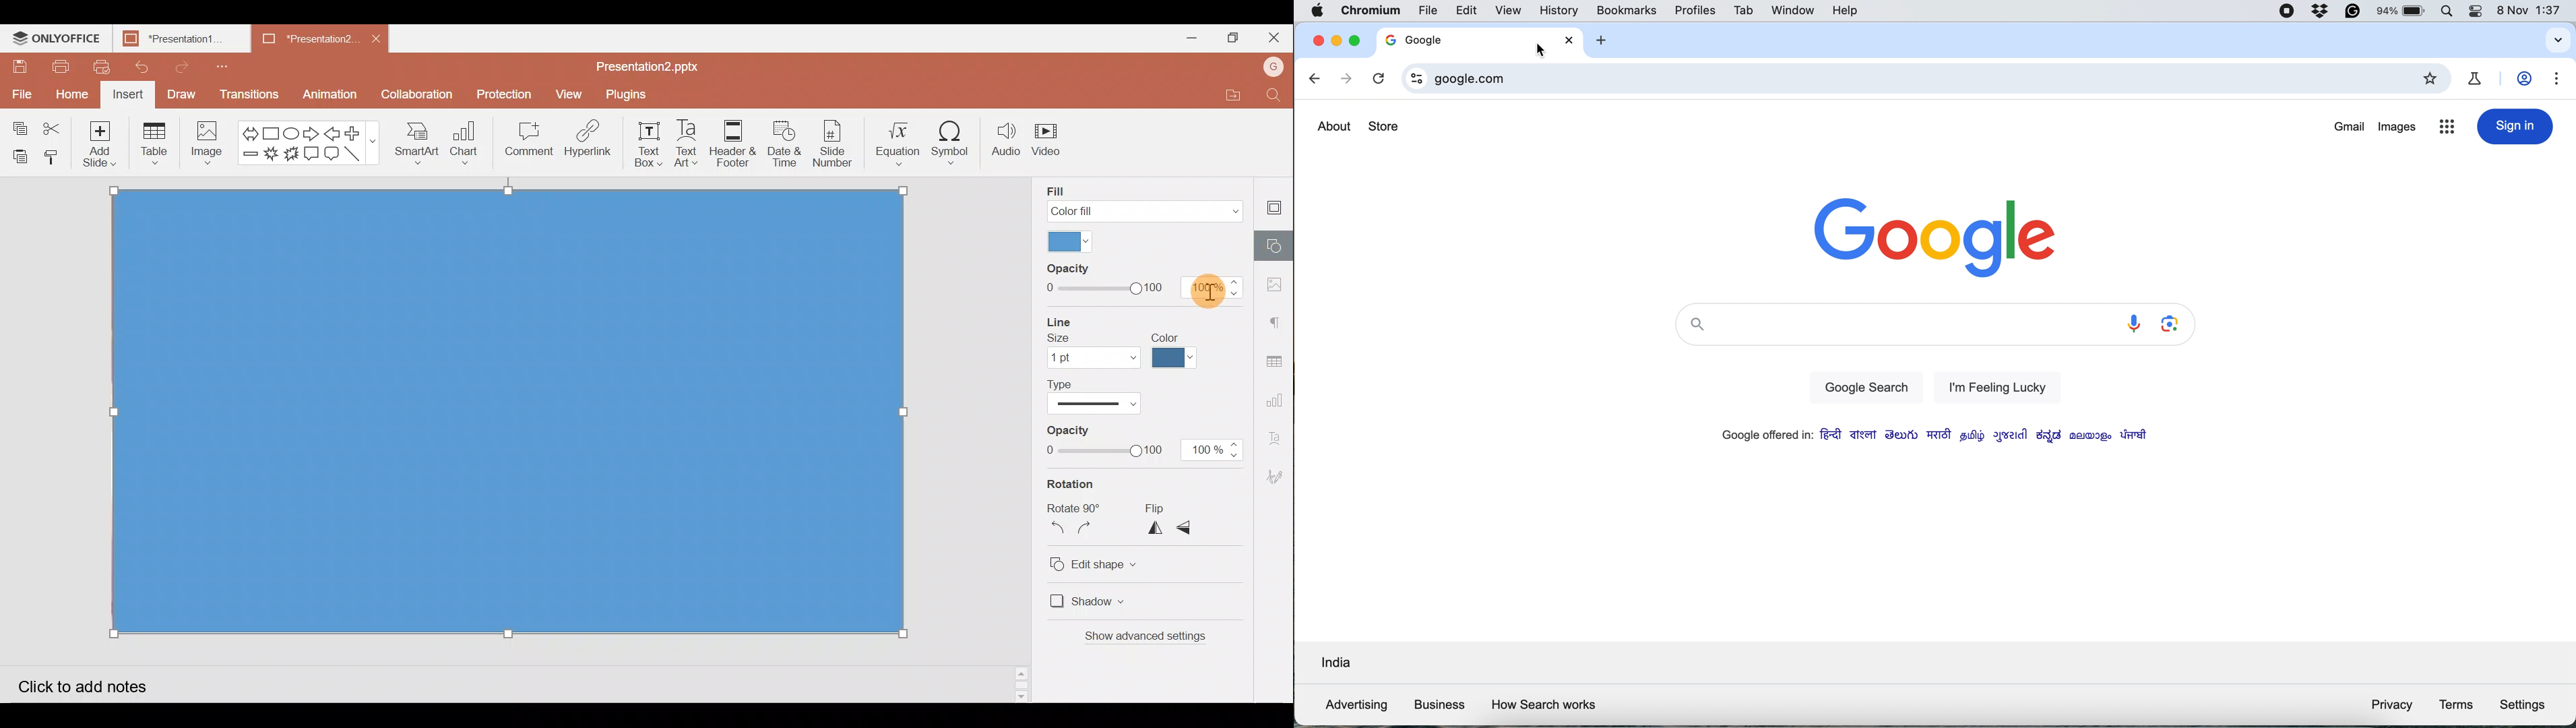 The image size is (2576, 728). What do you see at coordinates (292, 158) in the screenshot?
I see `Explosion 2` at bounding box center [292, 158].